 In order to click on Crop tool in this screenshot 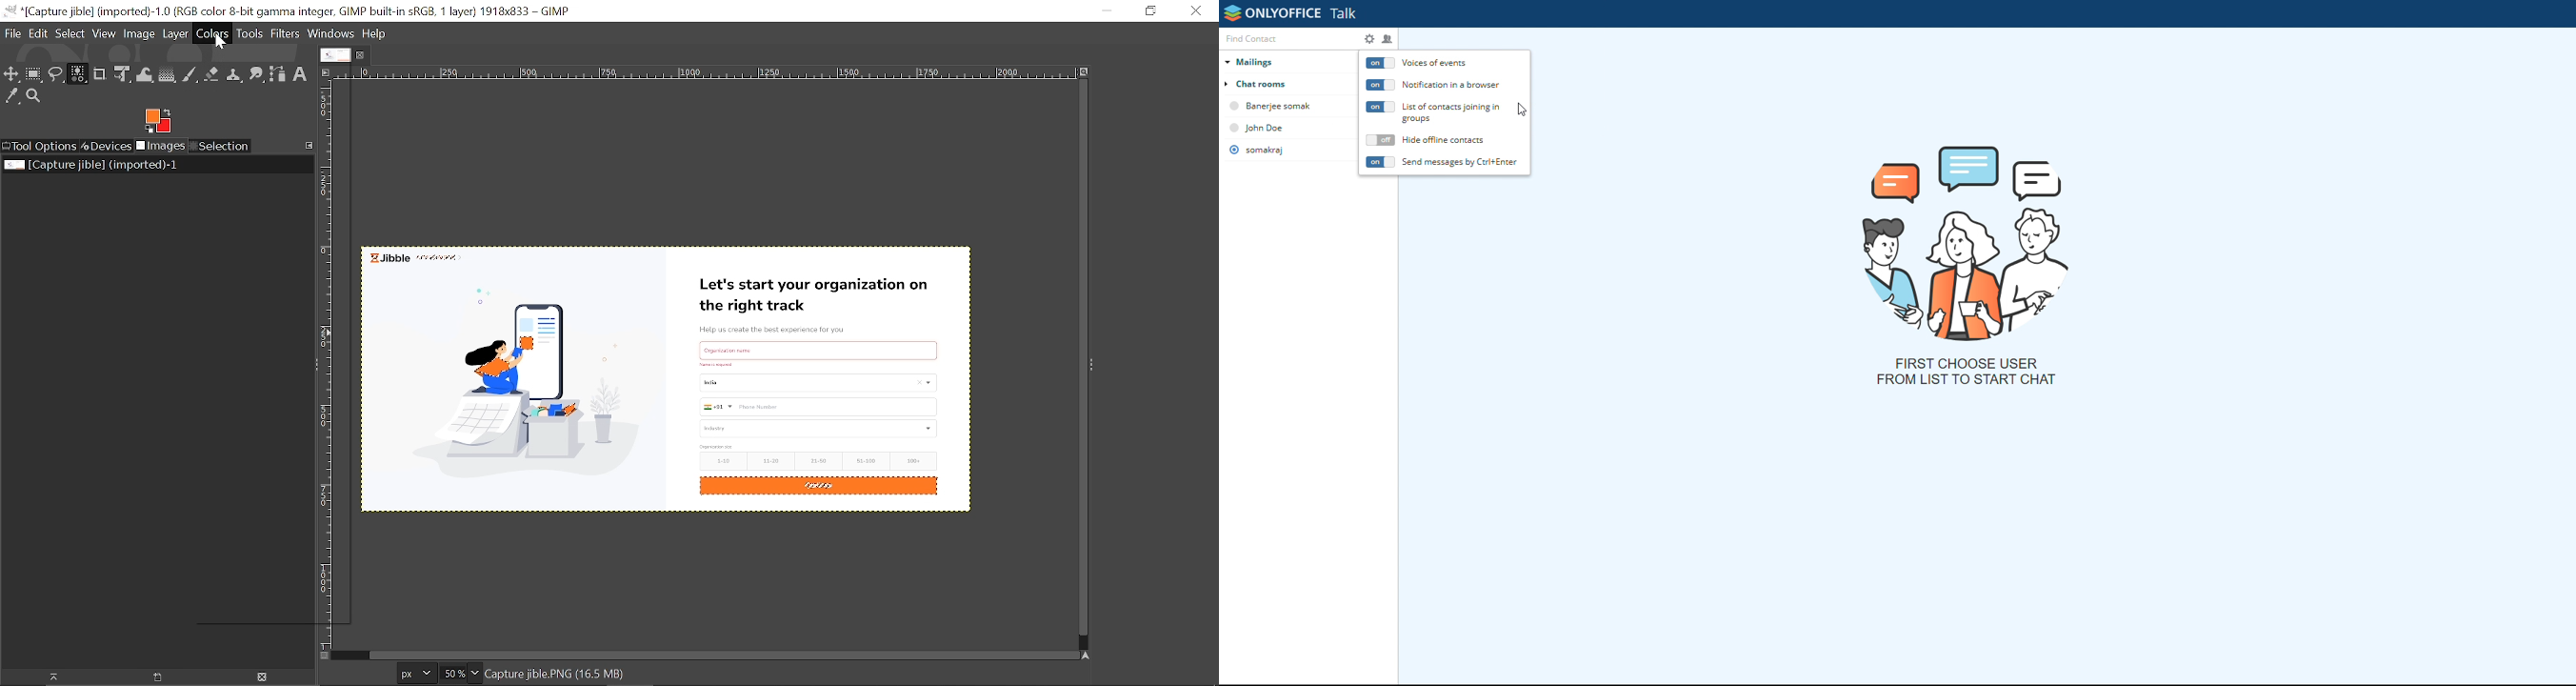, I will do `click(100, 73)`.